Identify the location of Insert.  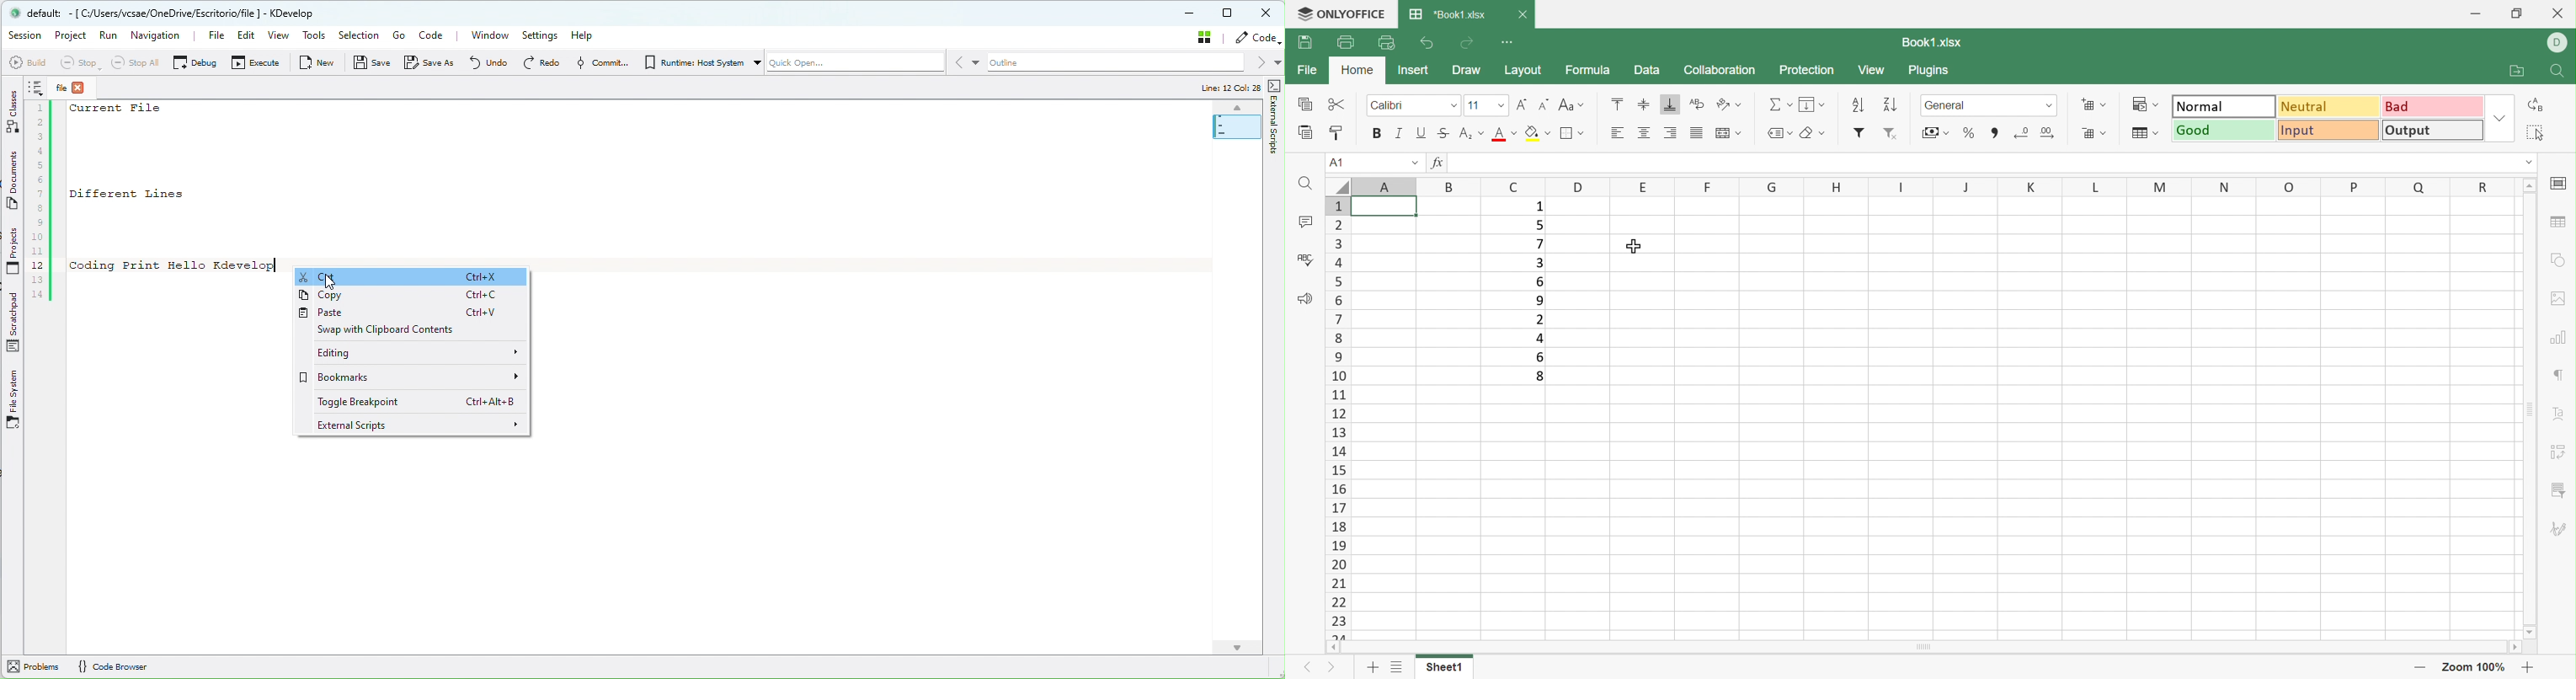
(1412, 70).